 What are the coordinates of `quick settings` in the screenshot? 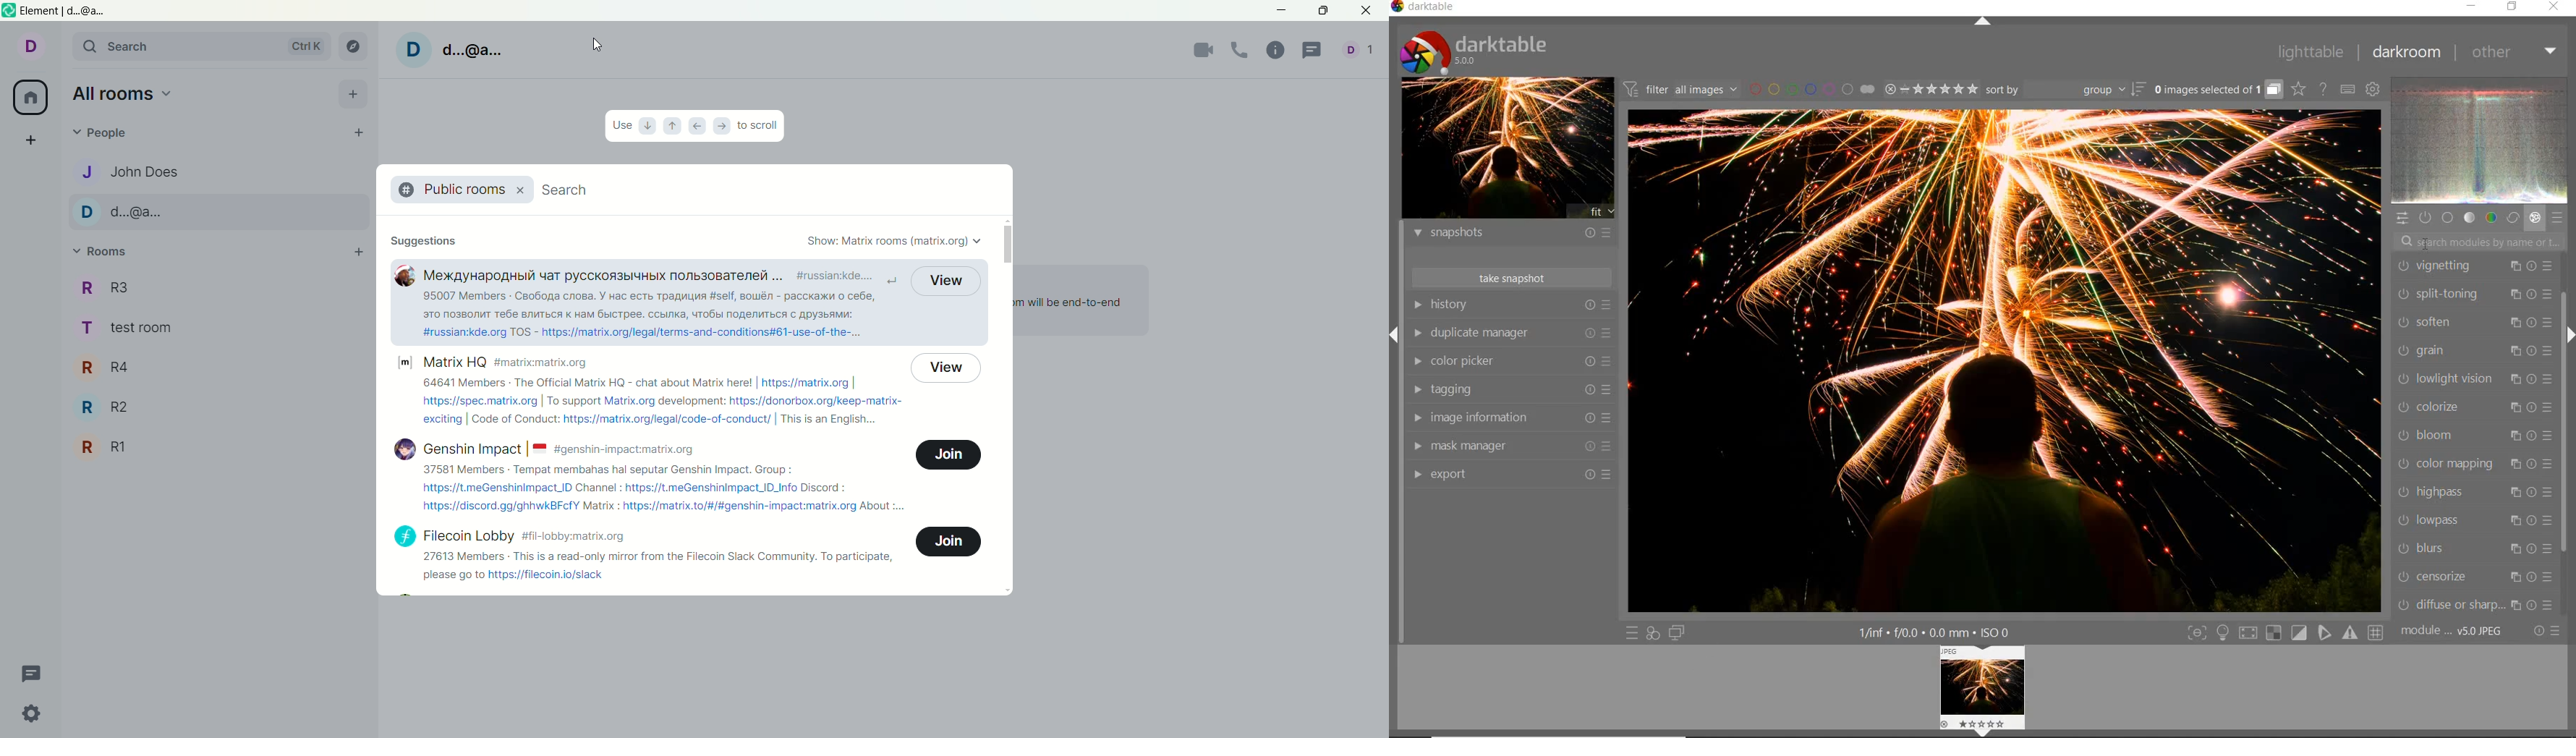 It's located at (33, 713).